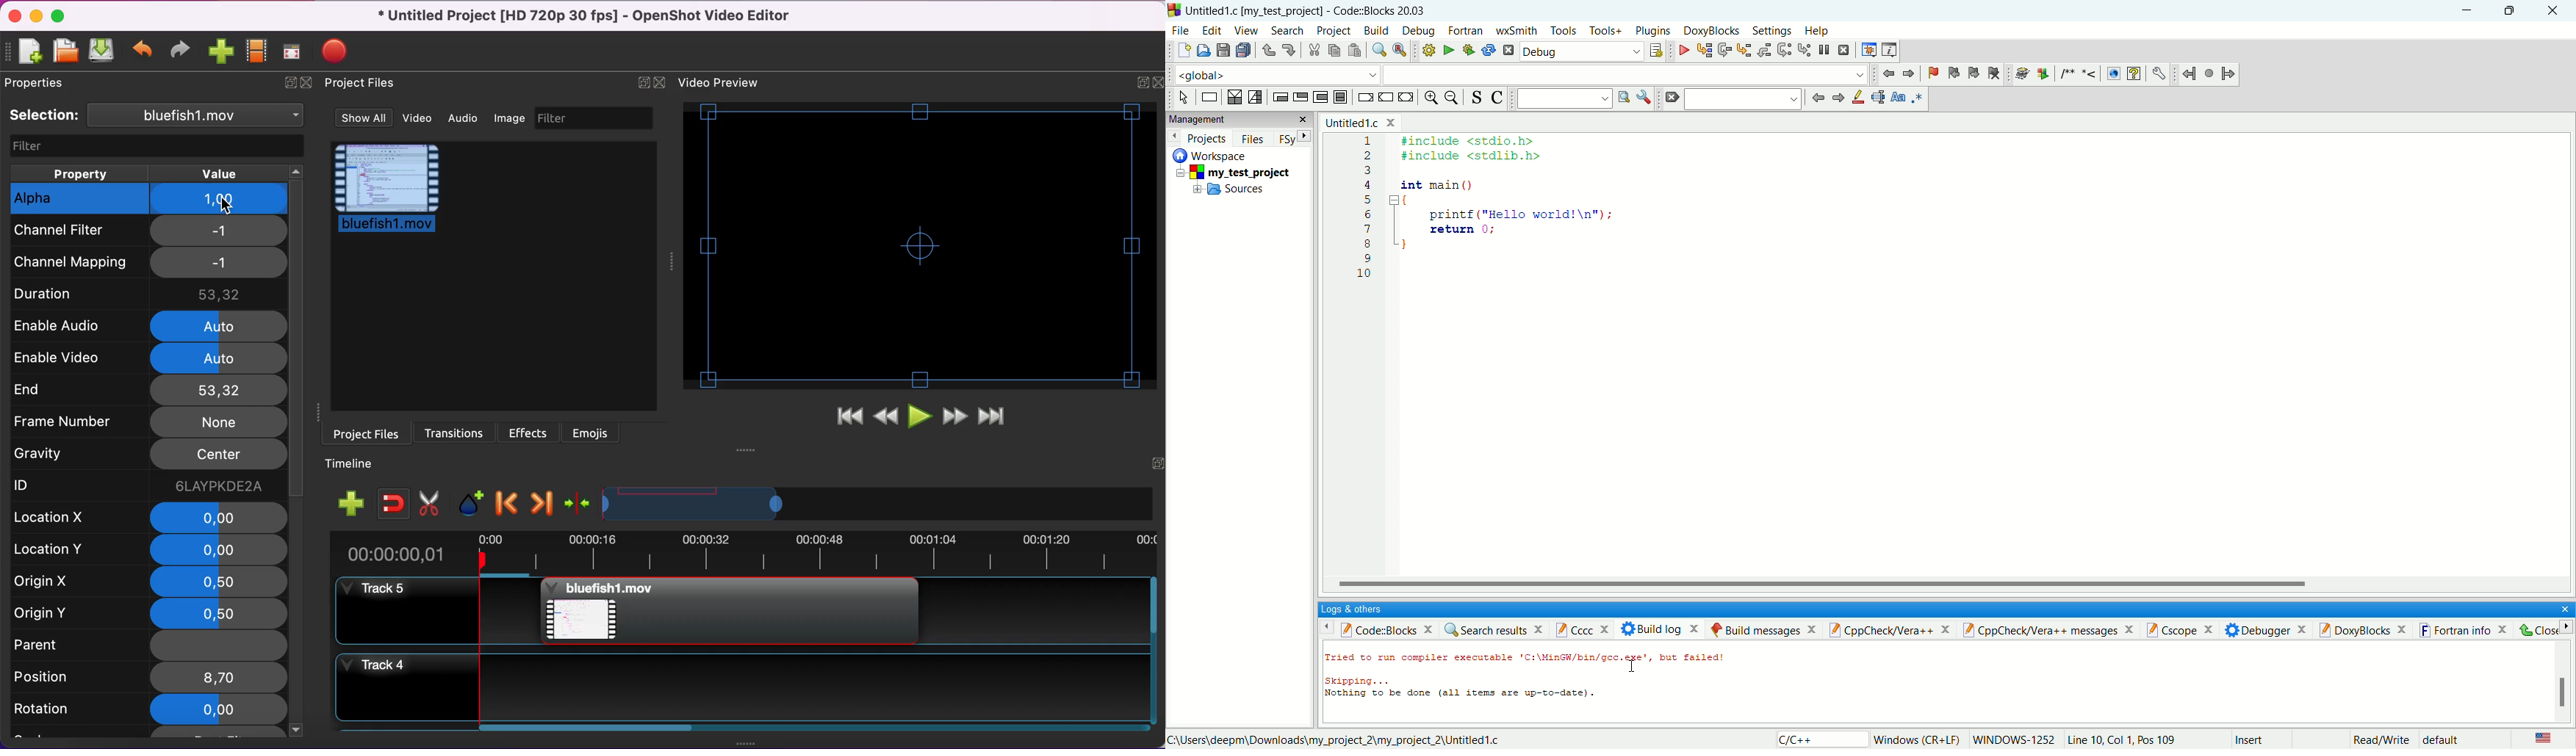 This screenshot has height=756, width=2576. Describe the element at coordinates (1285, 48) in the screenshot. I see `redo` at that location.